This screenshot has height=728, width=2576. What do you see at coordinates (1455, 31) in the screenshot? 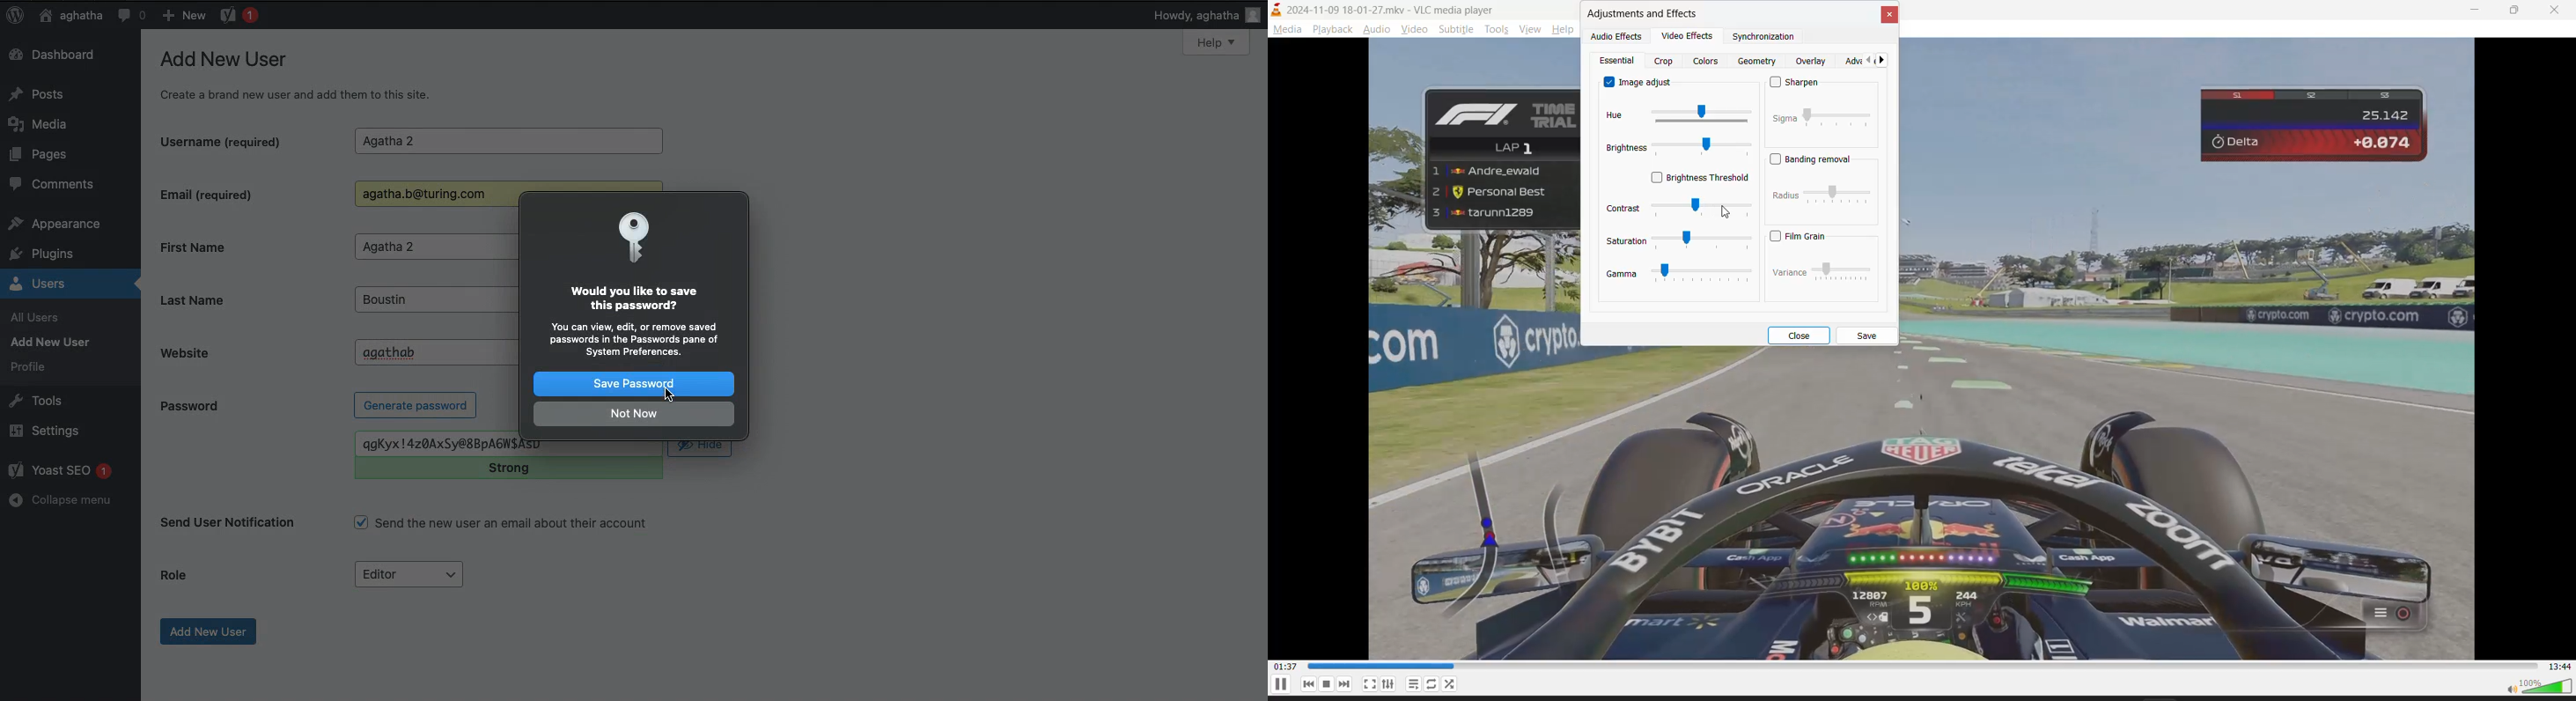
I see `subtitle` at bounding box center [1455, 31].